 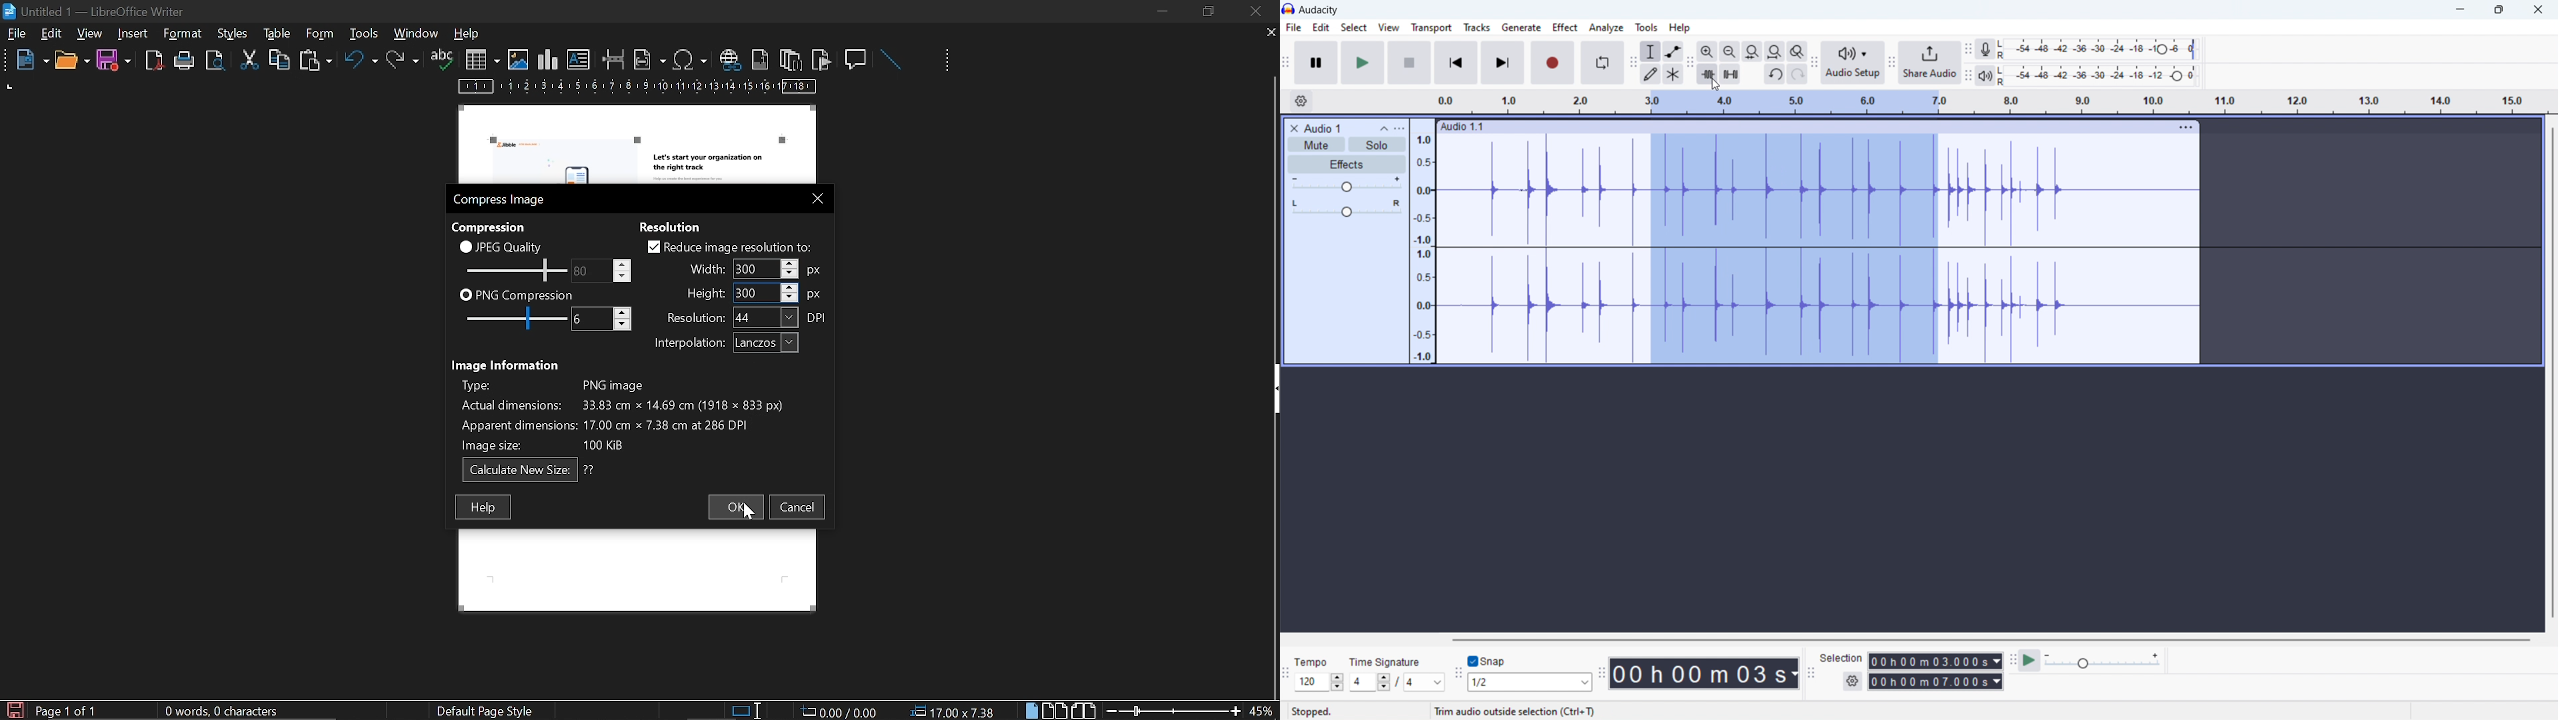 What do you see at coordinates (1272, 389) in the screenshot?
I see `side bar menu` at bounding box center [1272, 389].